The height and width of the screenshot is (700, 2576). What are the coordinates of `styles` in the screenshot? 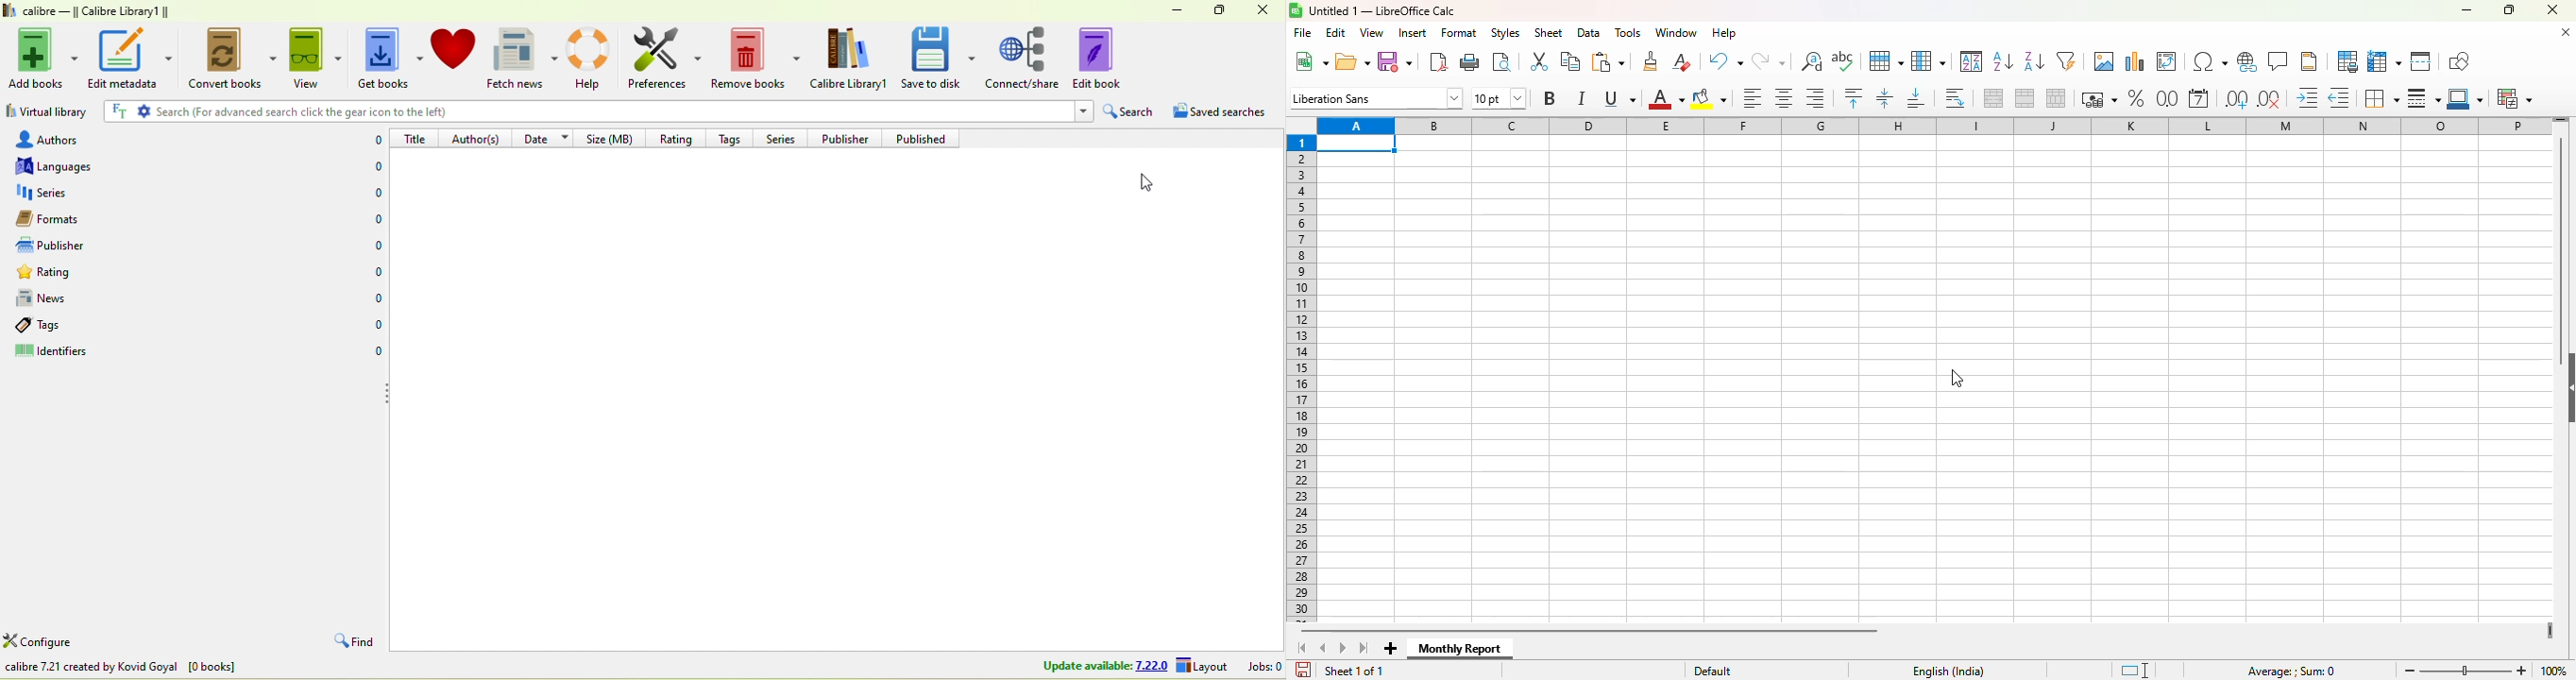 It's located at (1505, 32).